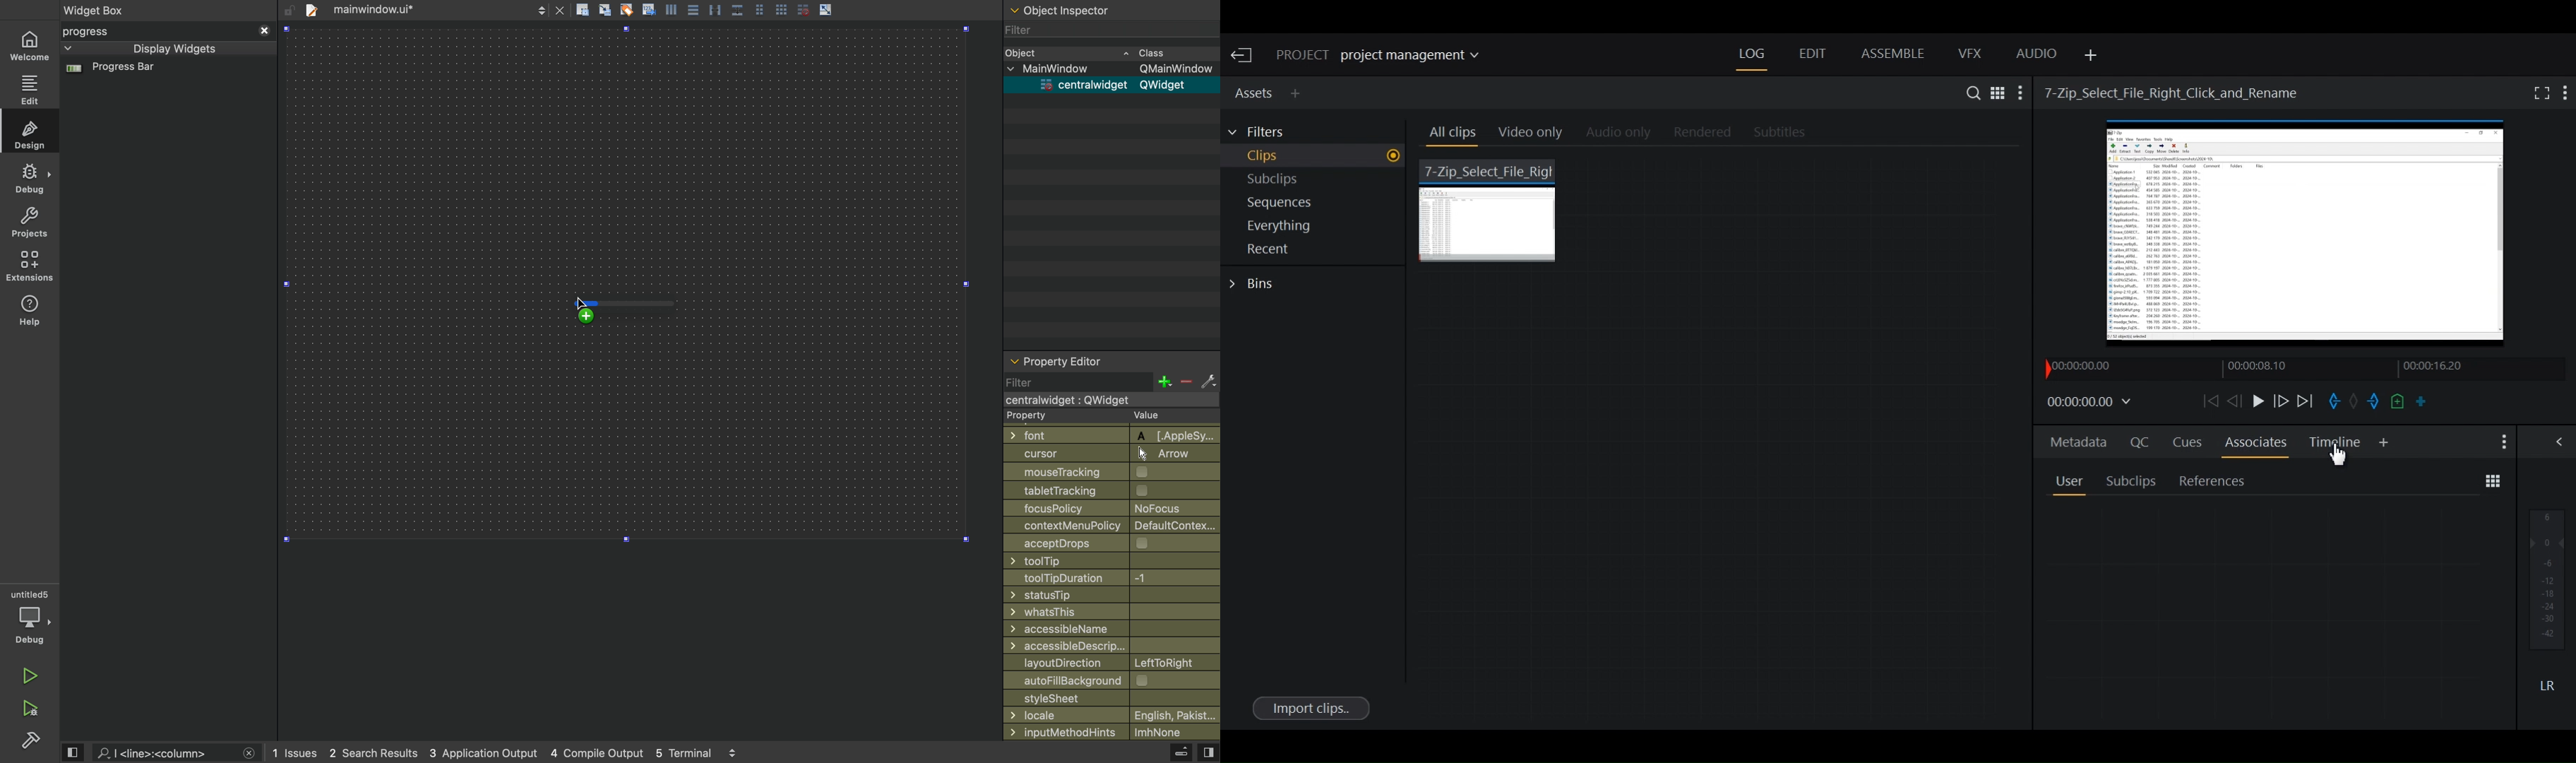 This screenshot has height=784, width=2576. What do you see at coordinates (2547, 685) in the screenshot?
I see `Mute` at bounding box center [2547, 685].